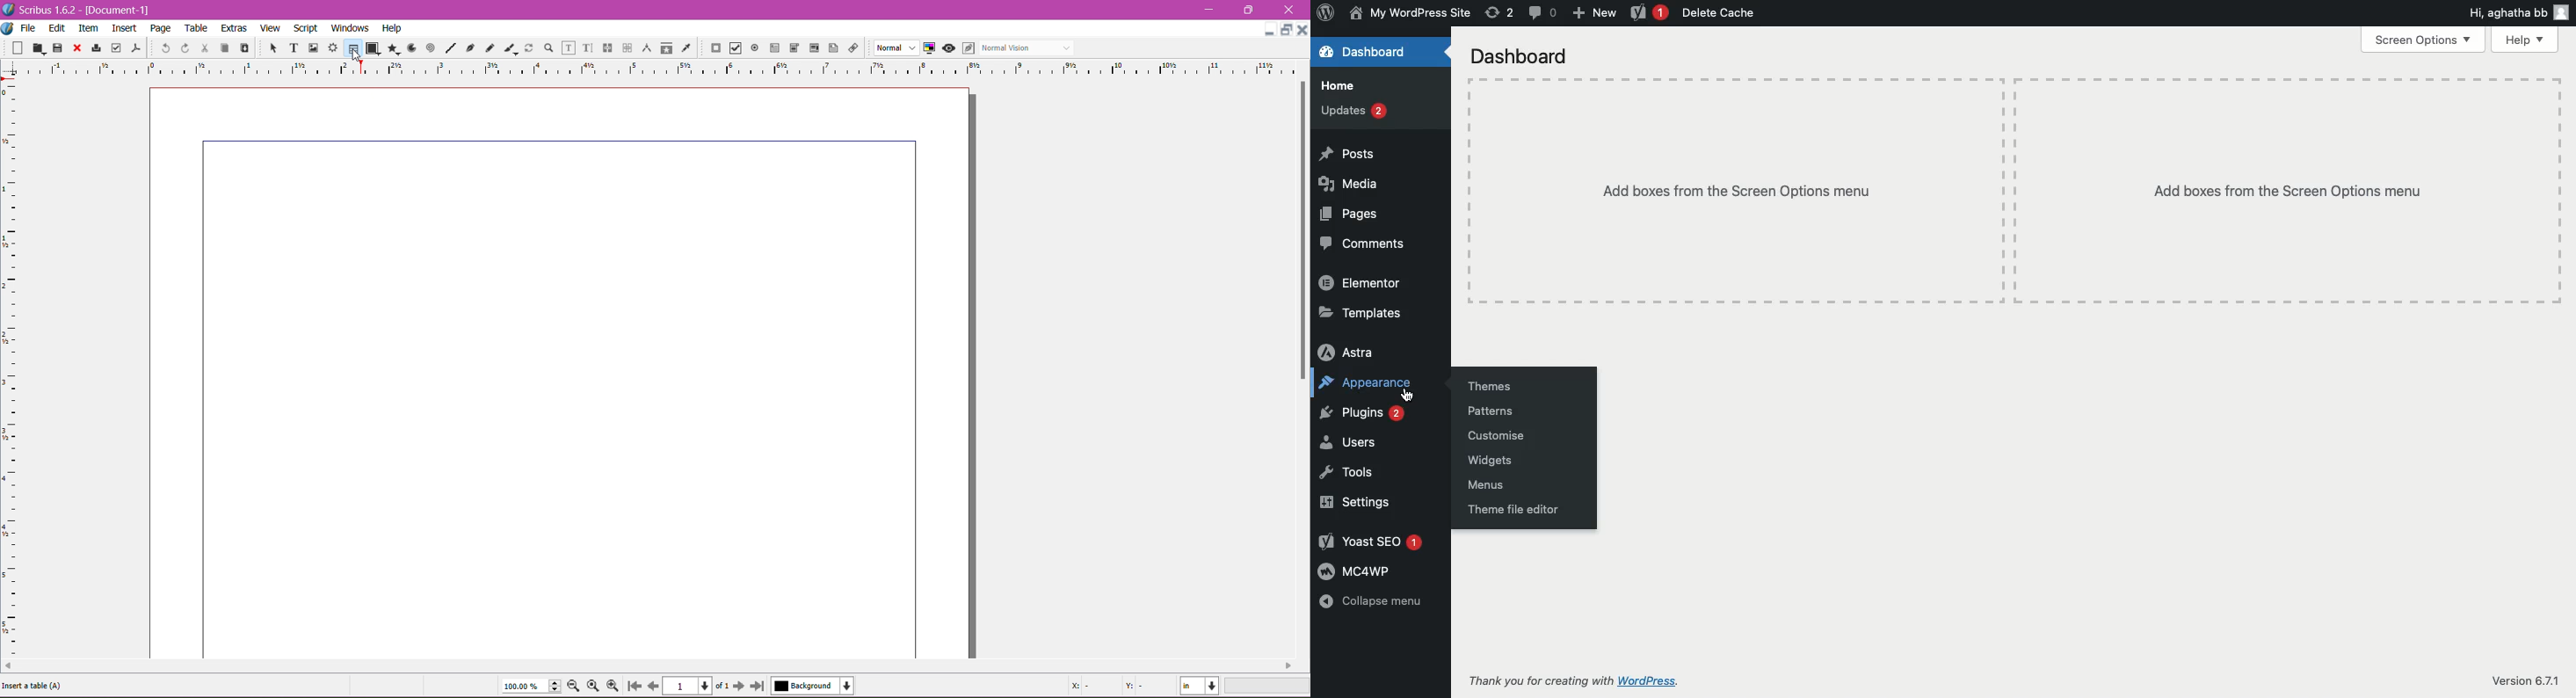 The height and width of the screenshot is (700, 2576). I want to click on Comments, so click(1364, 244).